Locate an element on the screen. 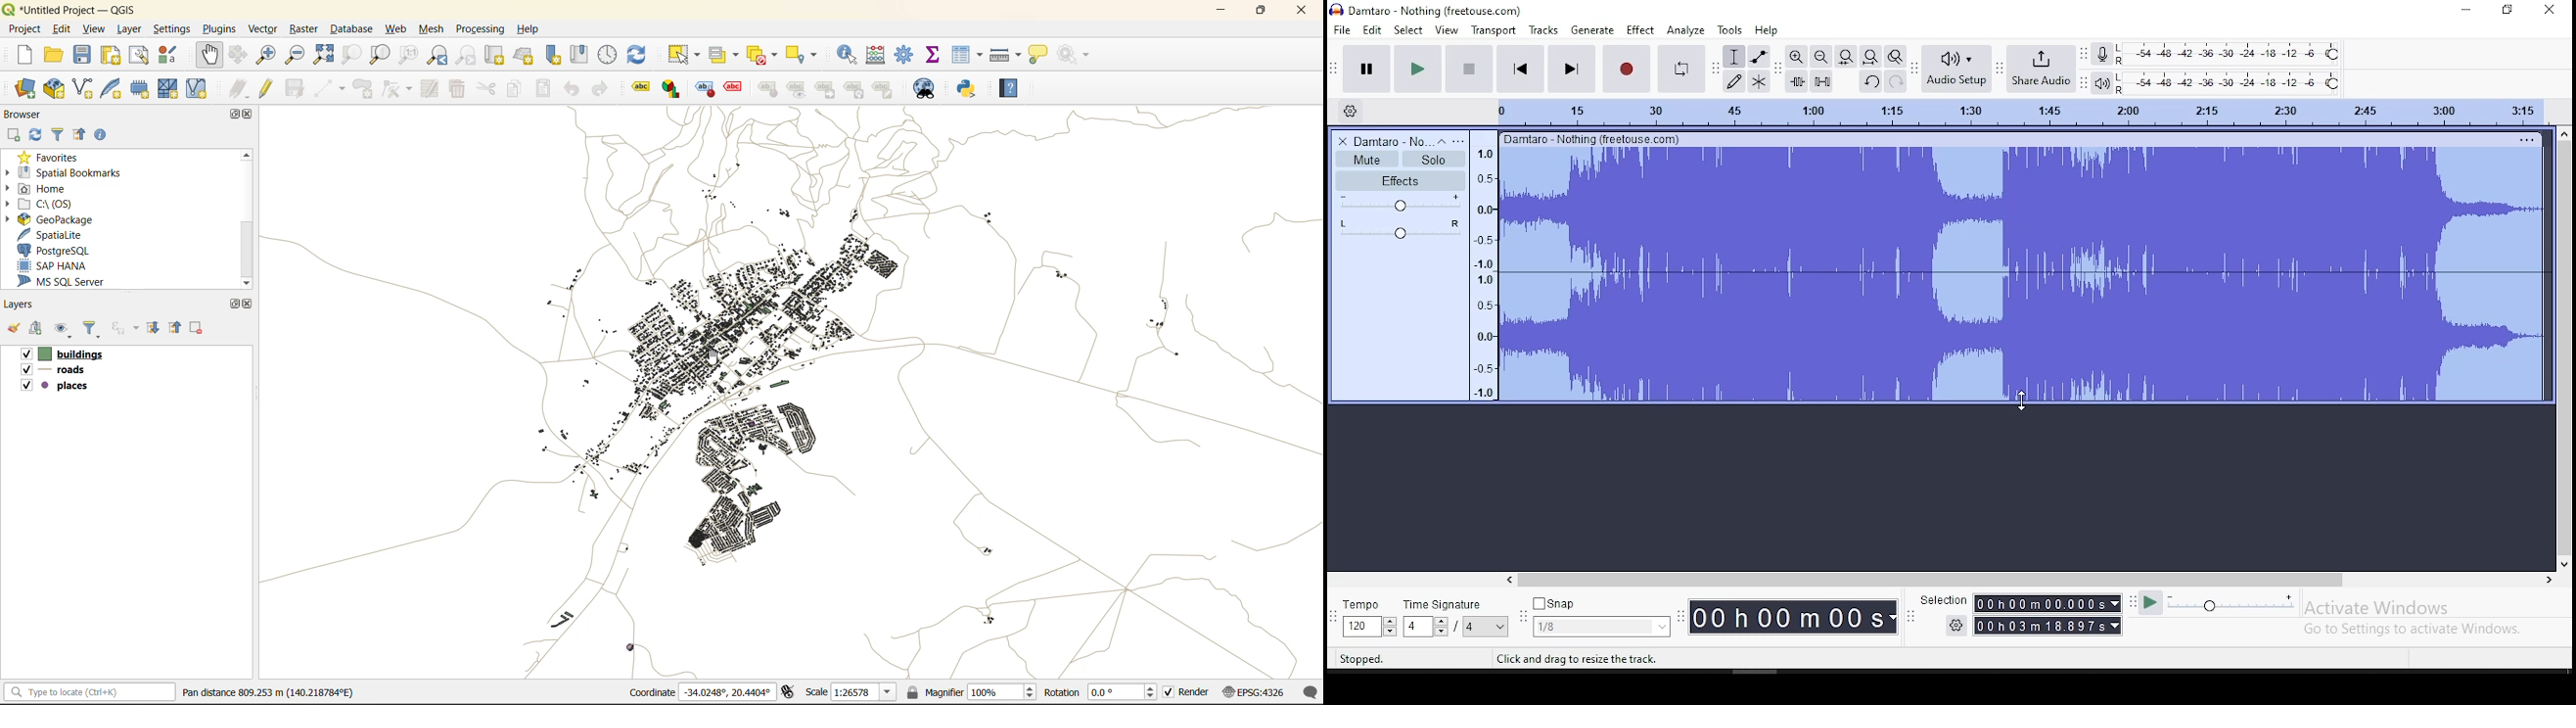   is located at coordinates (2082, 54).